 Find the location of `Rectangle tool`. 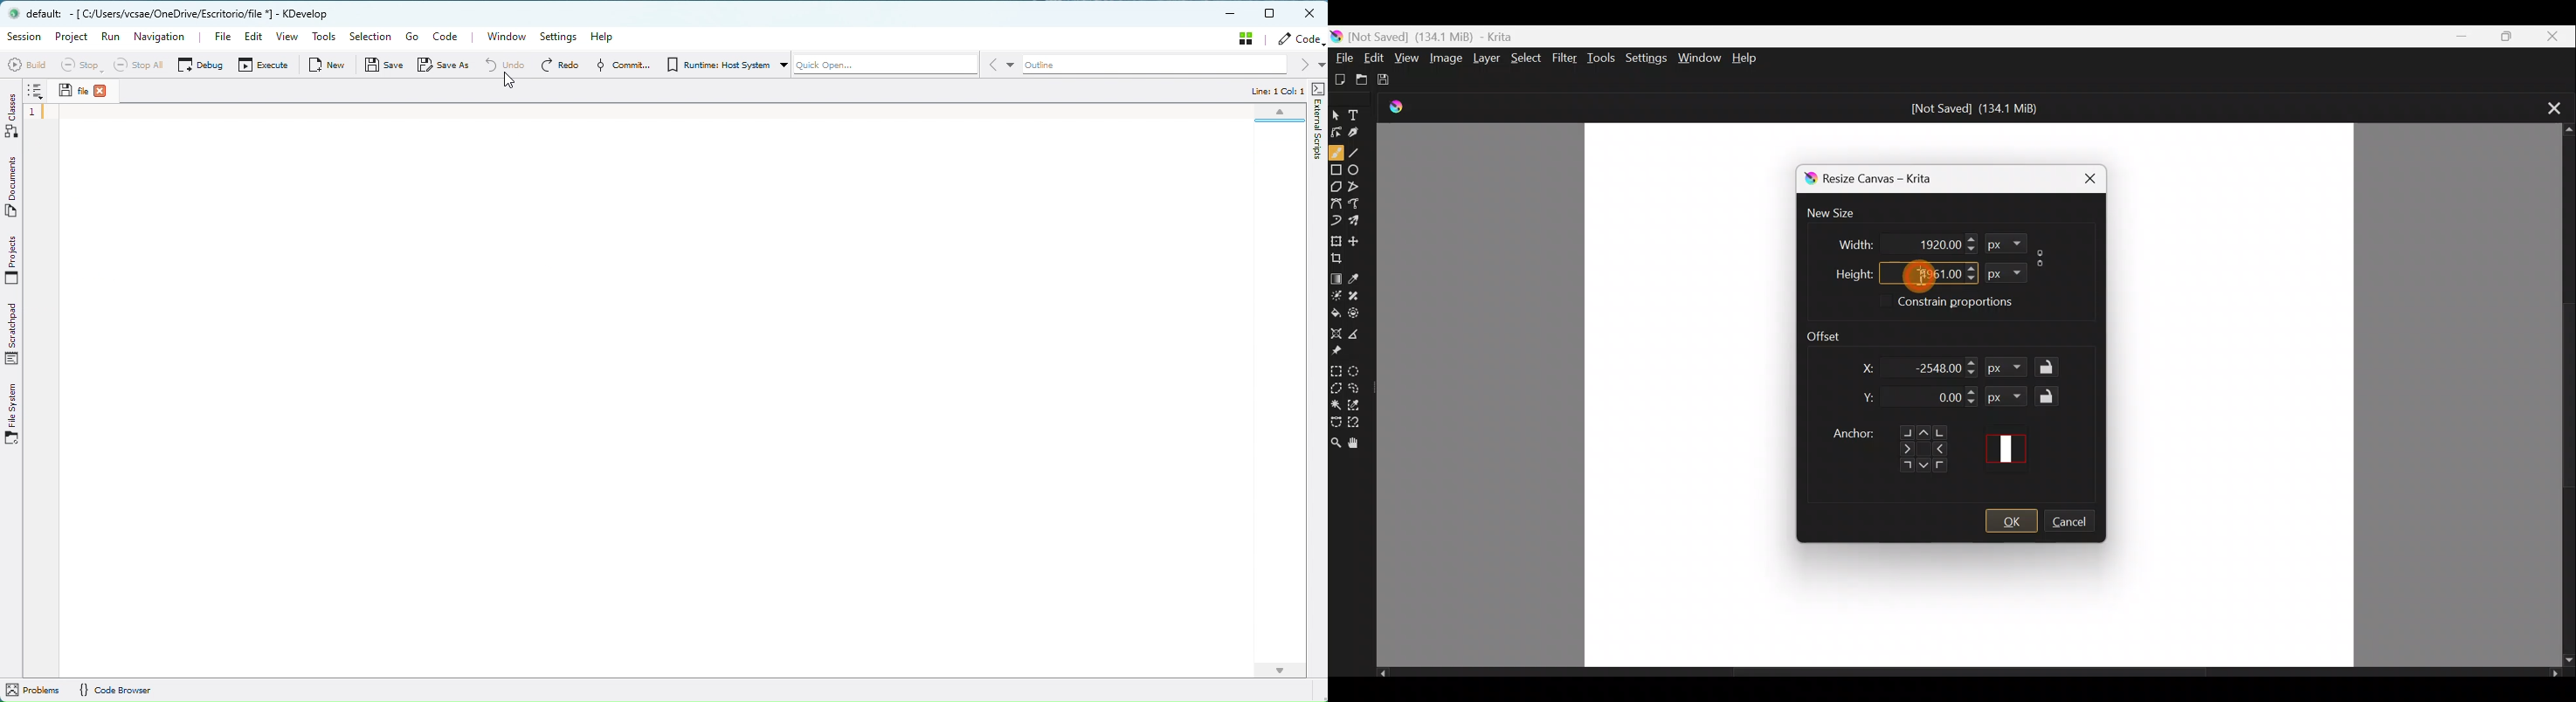

Rectangle tool is located at coordinates (1337, 172).